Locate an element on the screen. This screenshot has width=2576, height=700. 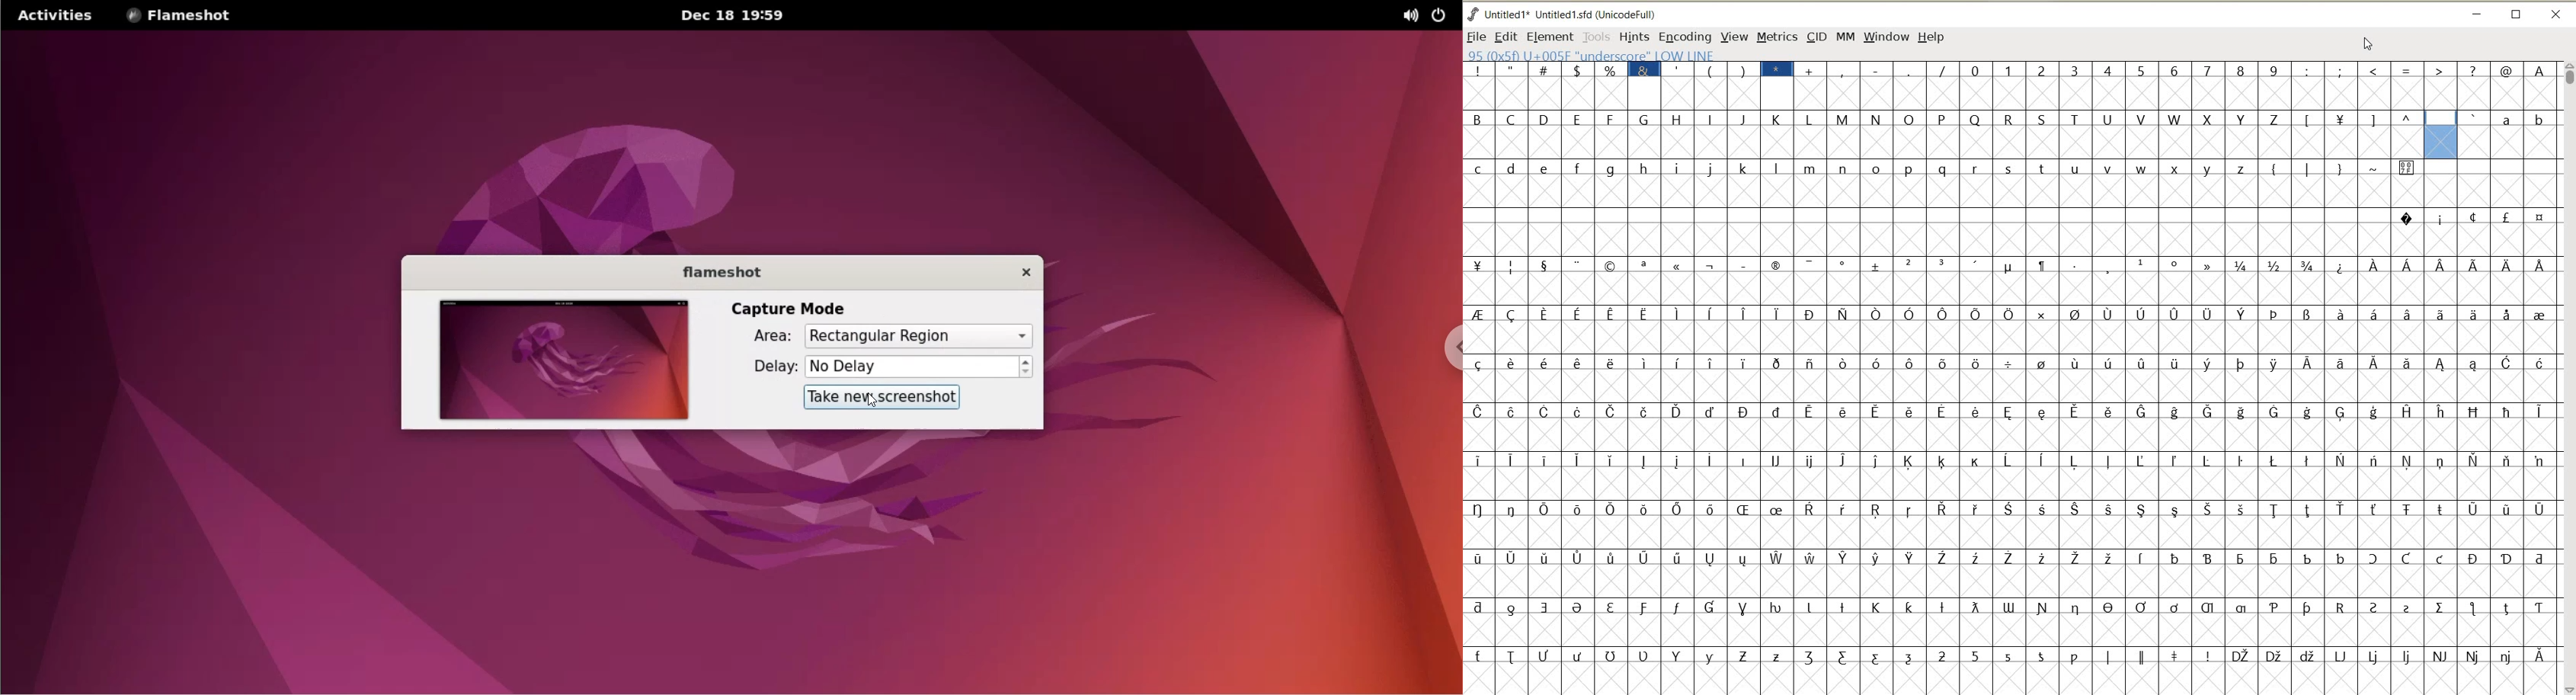
FONTFORGE is located at coordinates (1473, 14).